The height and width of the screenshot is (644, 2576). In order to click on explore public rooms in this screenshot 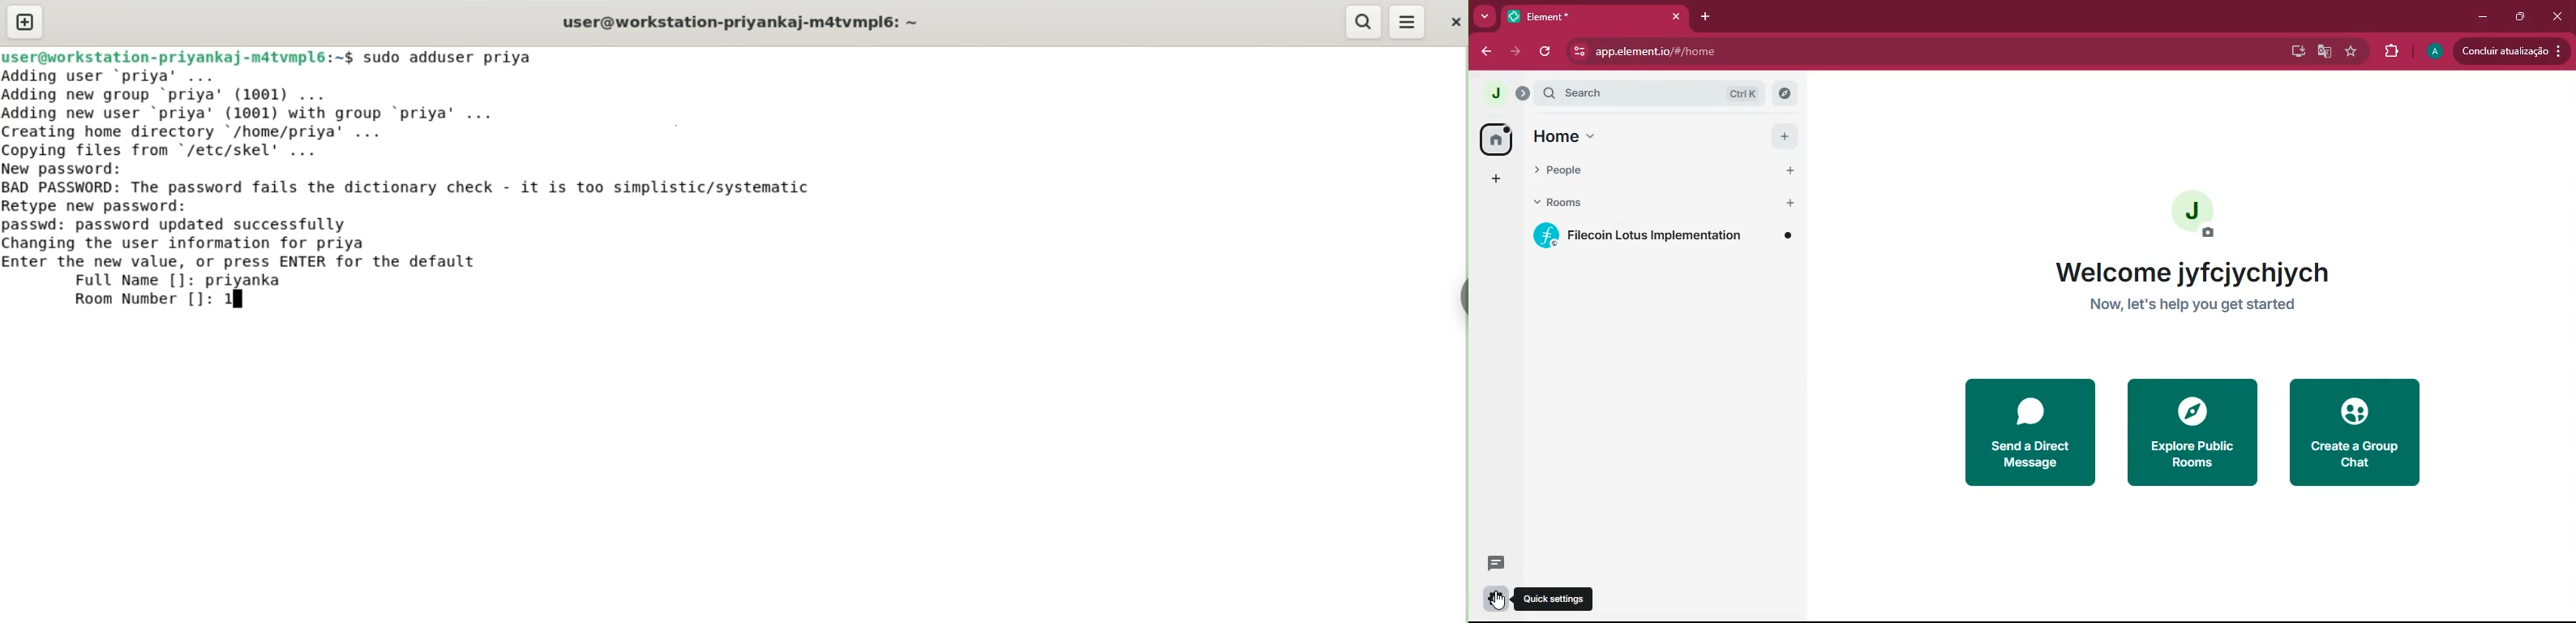, I will do `click(2190, 432)`.